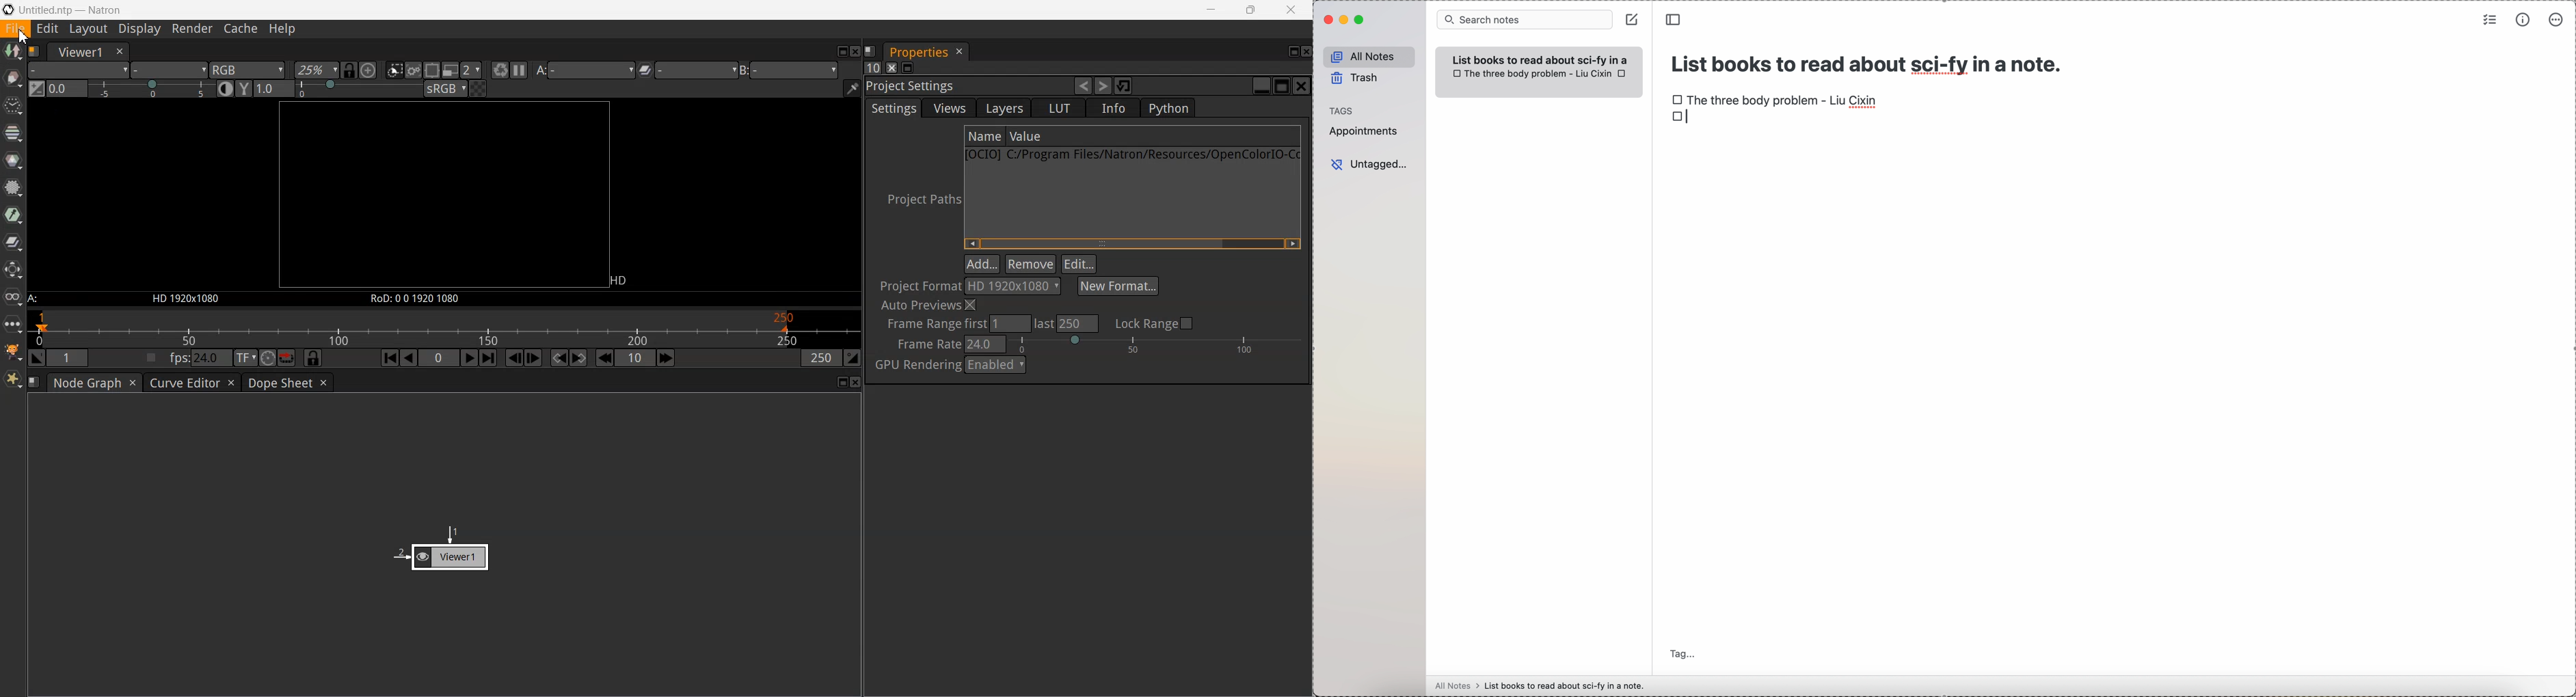 The image size is (2576, 700). Describe the element at coordinates (1632, 20) in the screenshot. I see `create note` at that location.